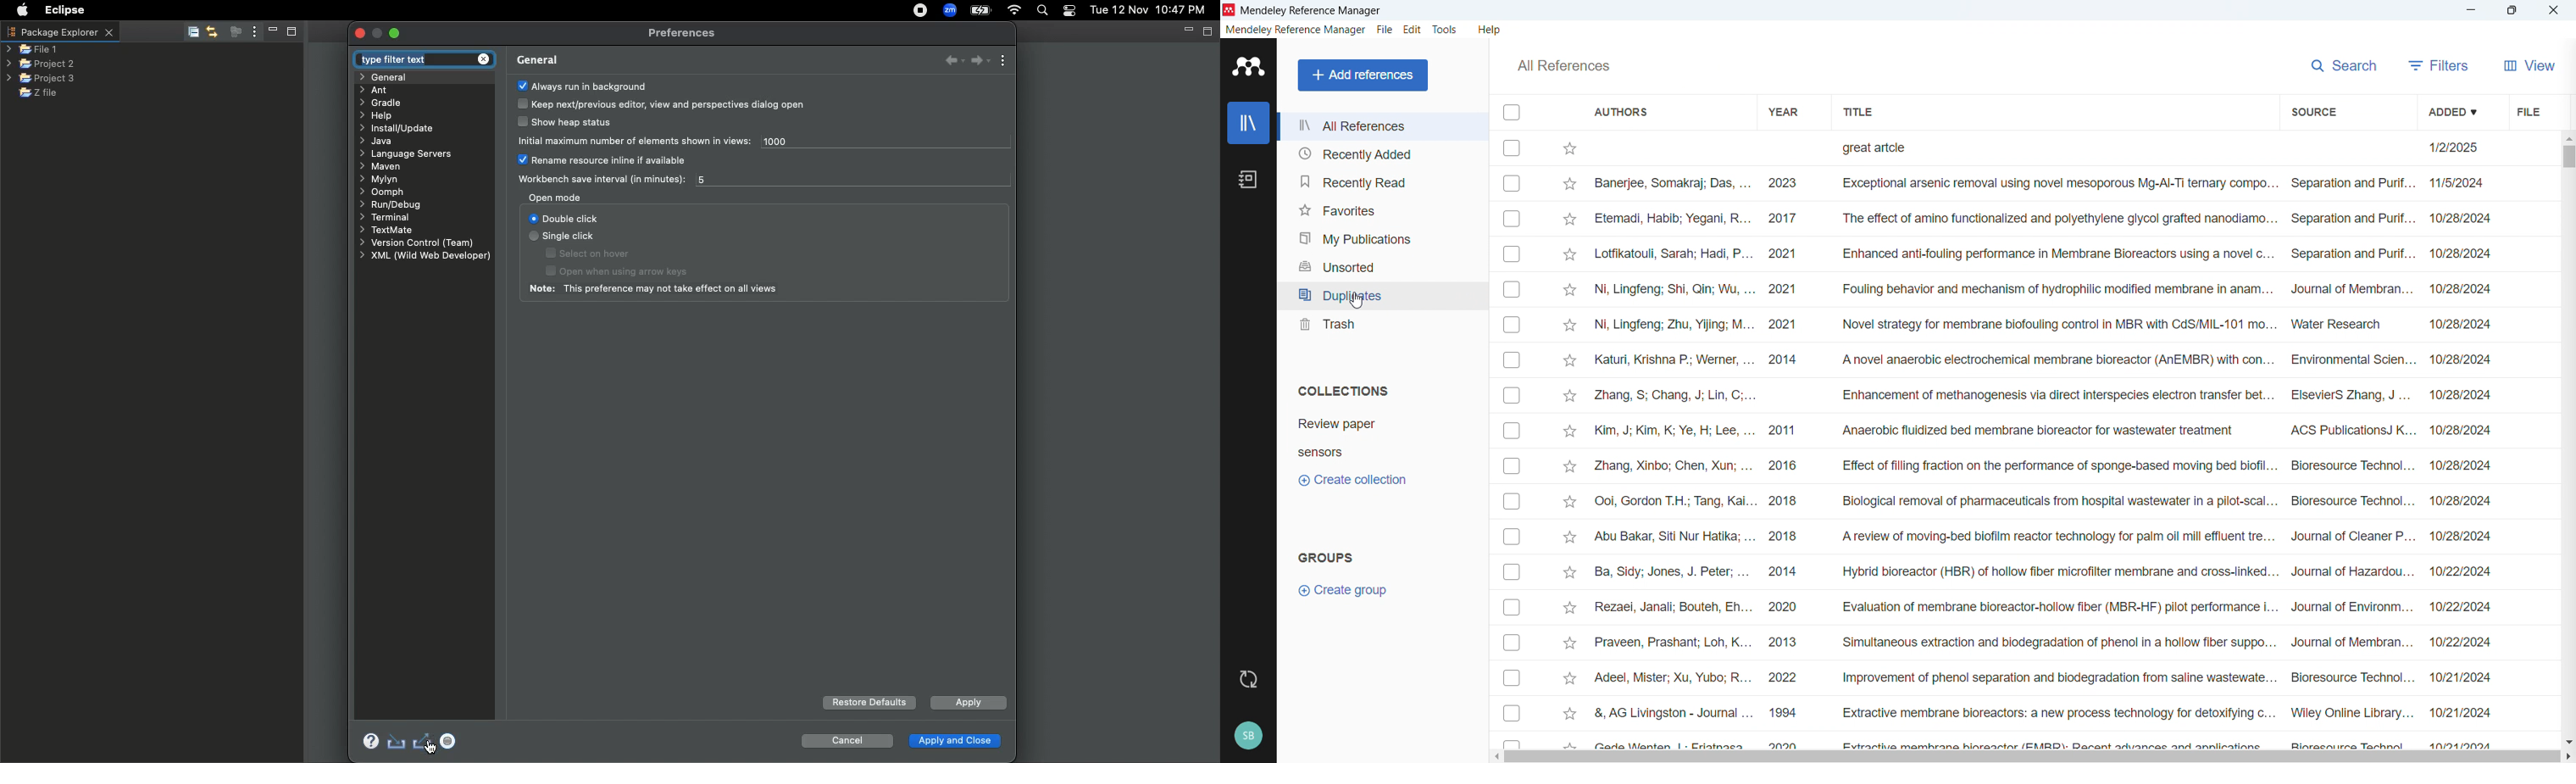 This screenshot has height=784, width=2576. I want to click on filters, so click(2439, 66).